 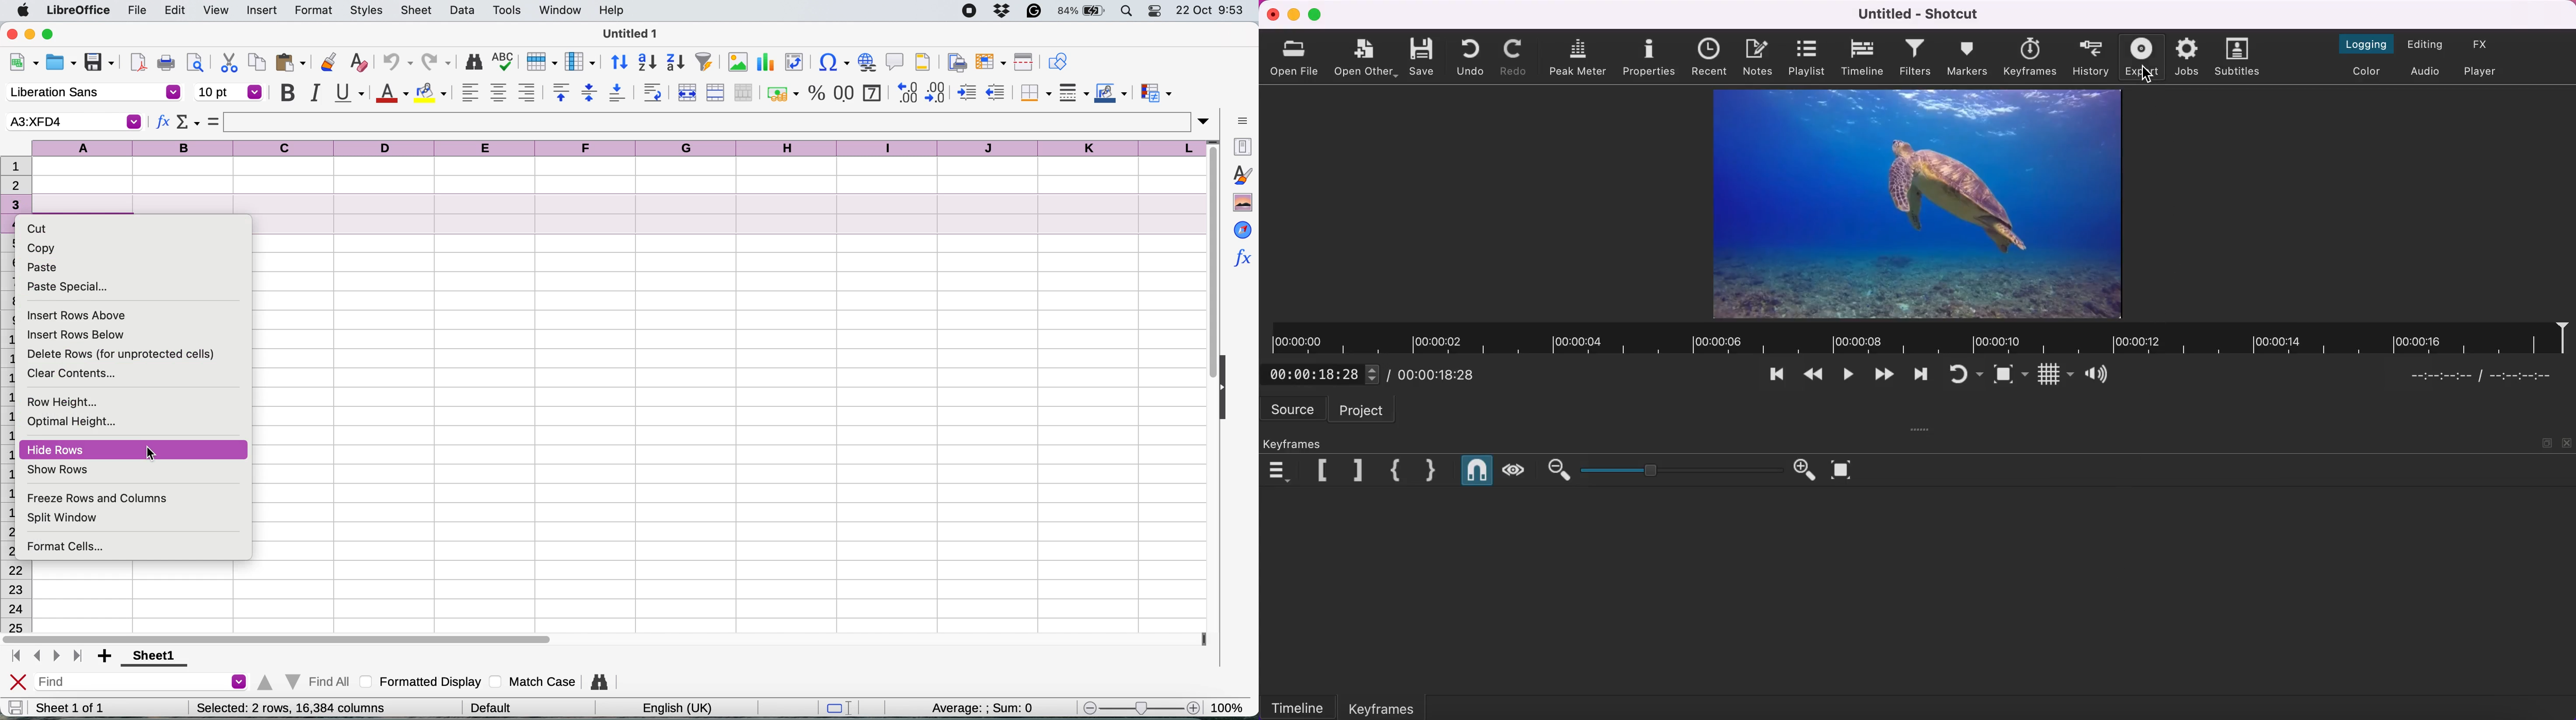 What do you see at coordinates (15, 707) in the screenshot?
I see `save` at bounding box center [15, 707].